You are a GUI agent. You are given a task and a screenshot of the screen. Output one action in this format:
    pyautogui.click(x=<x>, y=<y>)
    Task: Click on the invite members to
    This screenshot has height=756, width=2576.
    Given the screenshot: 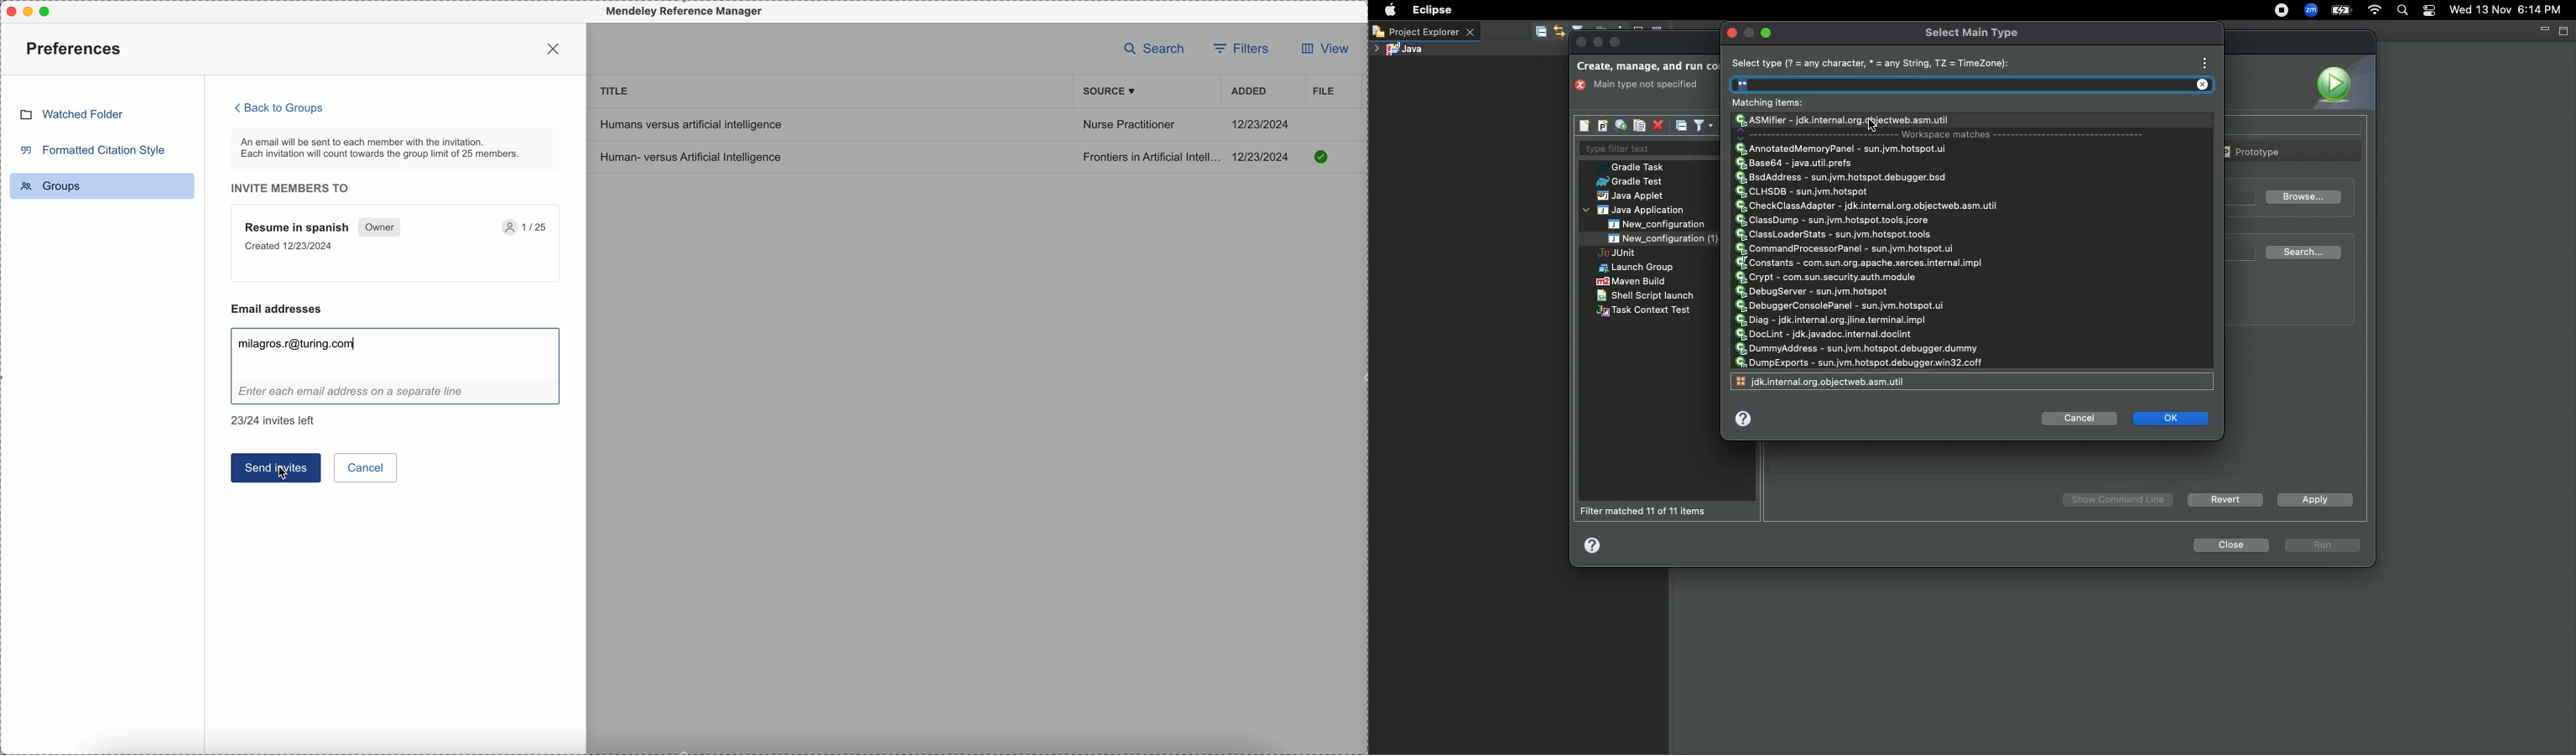 What is the action you would take?
    pyautogui.click(x=296, y=188)
    